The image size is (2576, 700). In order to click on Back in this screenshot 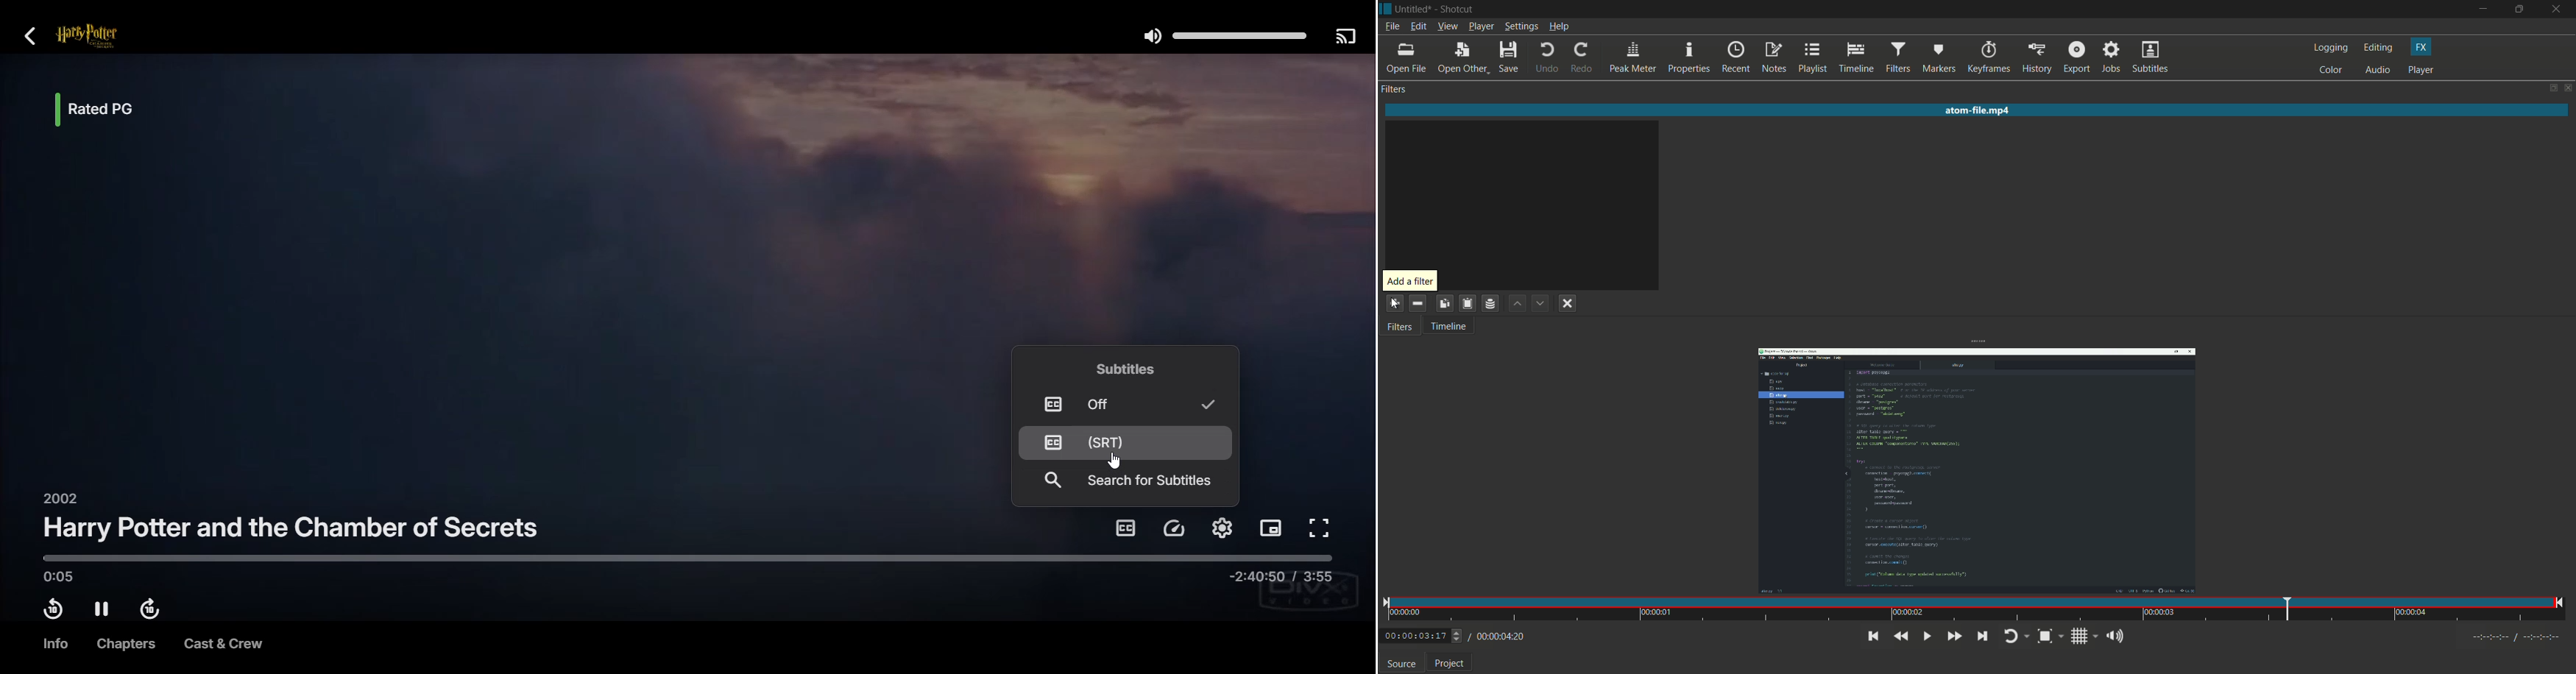, I will do `click(31, 35)`.